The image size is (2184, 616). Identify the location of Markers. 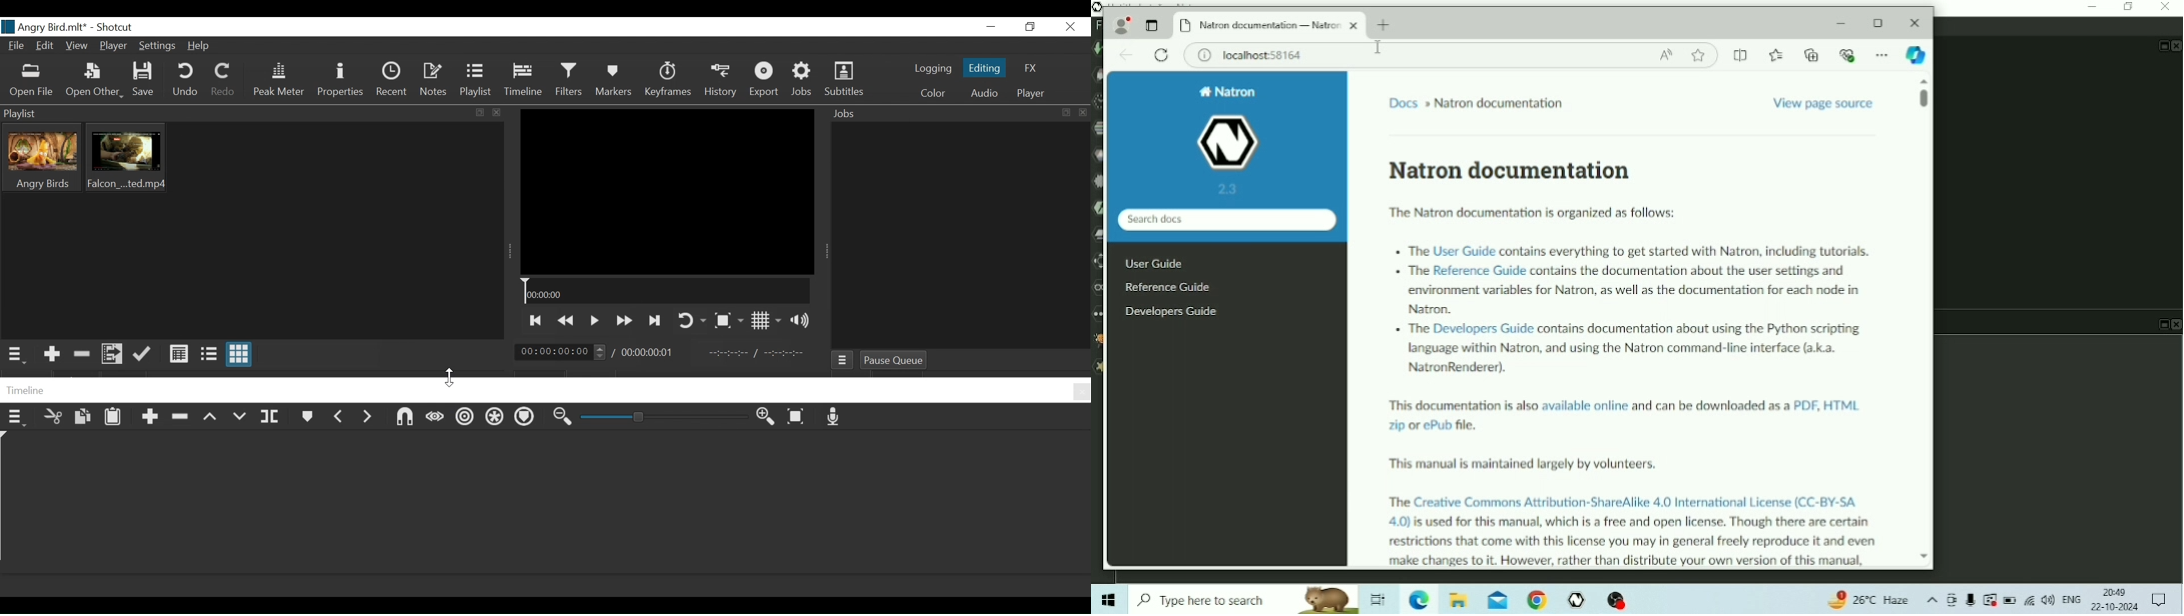
(615, 80).